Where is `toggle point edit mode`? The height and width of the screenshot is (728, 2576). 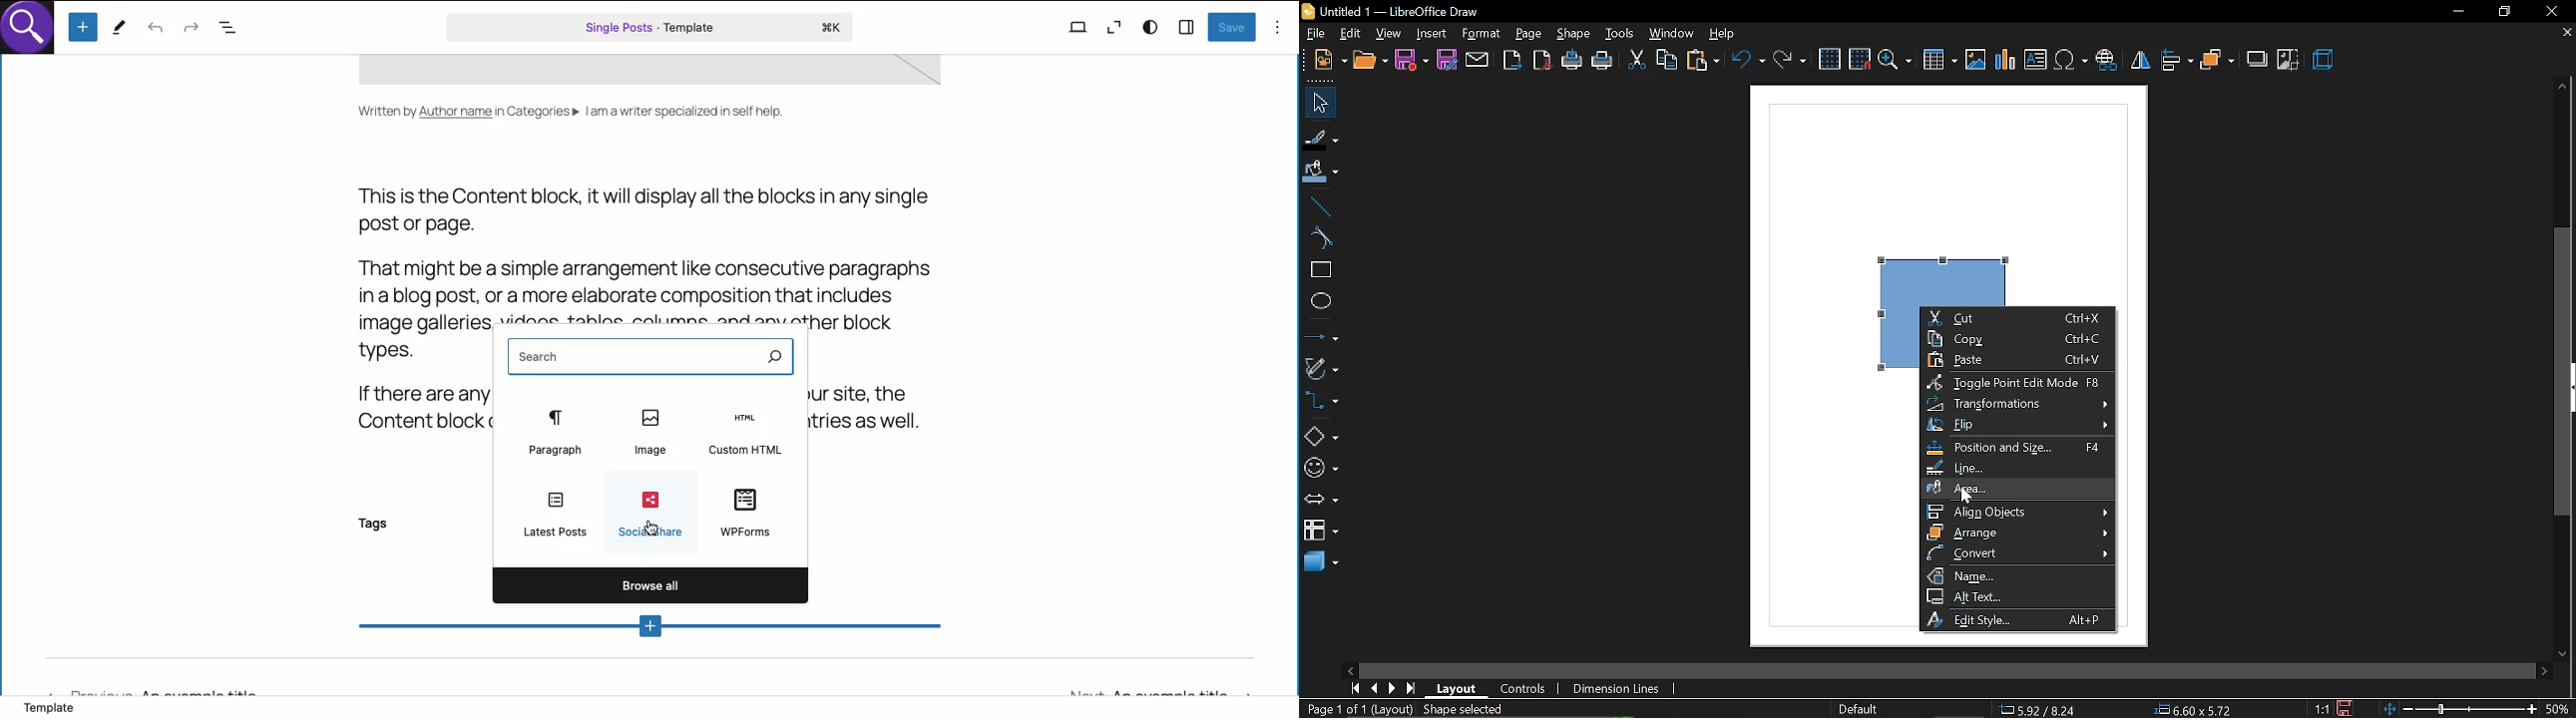
toggle point edit mode is located at coordinates (2019, 382).